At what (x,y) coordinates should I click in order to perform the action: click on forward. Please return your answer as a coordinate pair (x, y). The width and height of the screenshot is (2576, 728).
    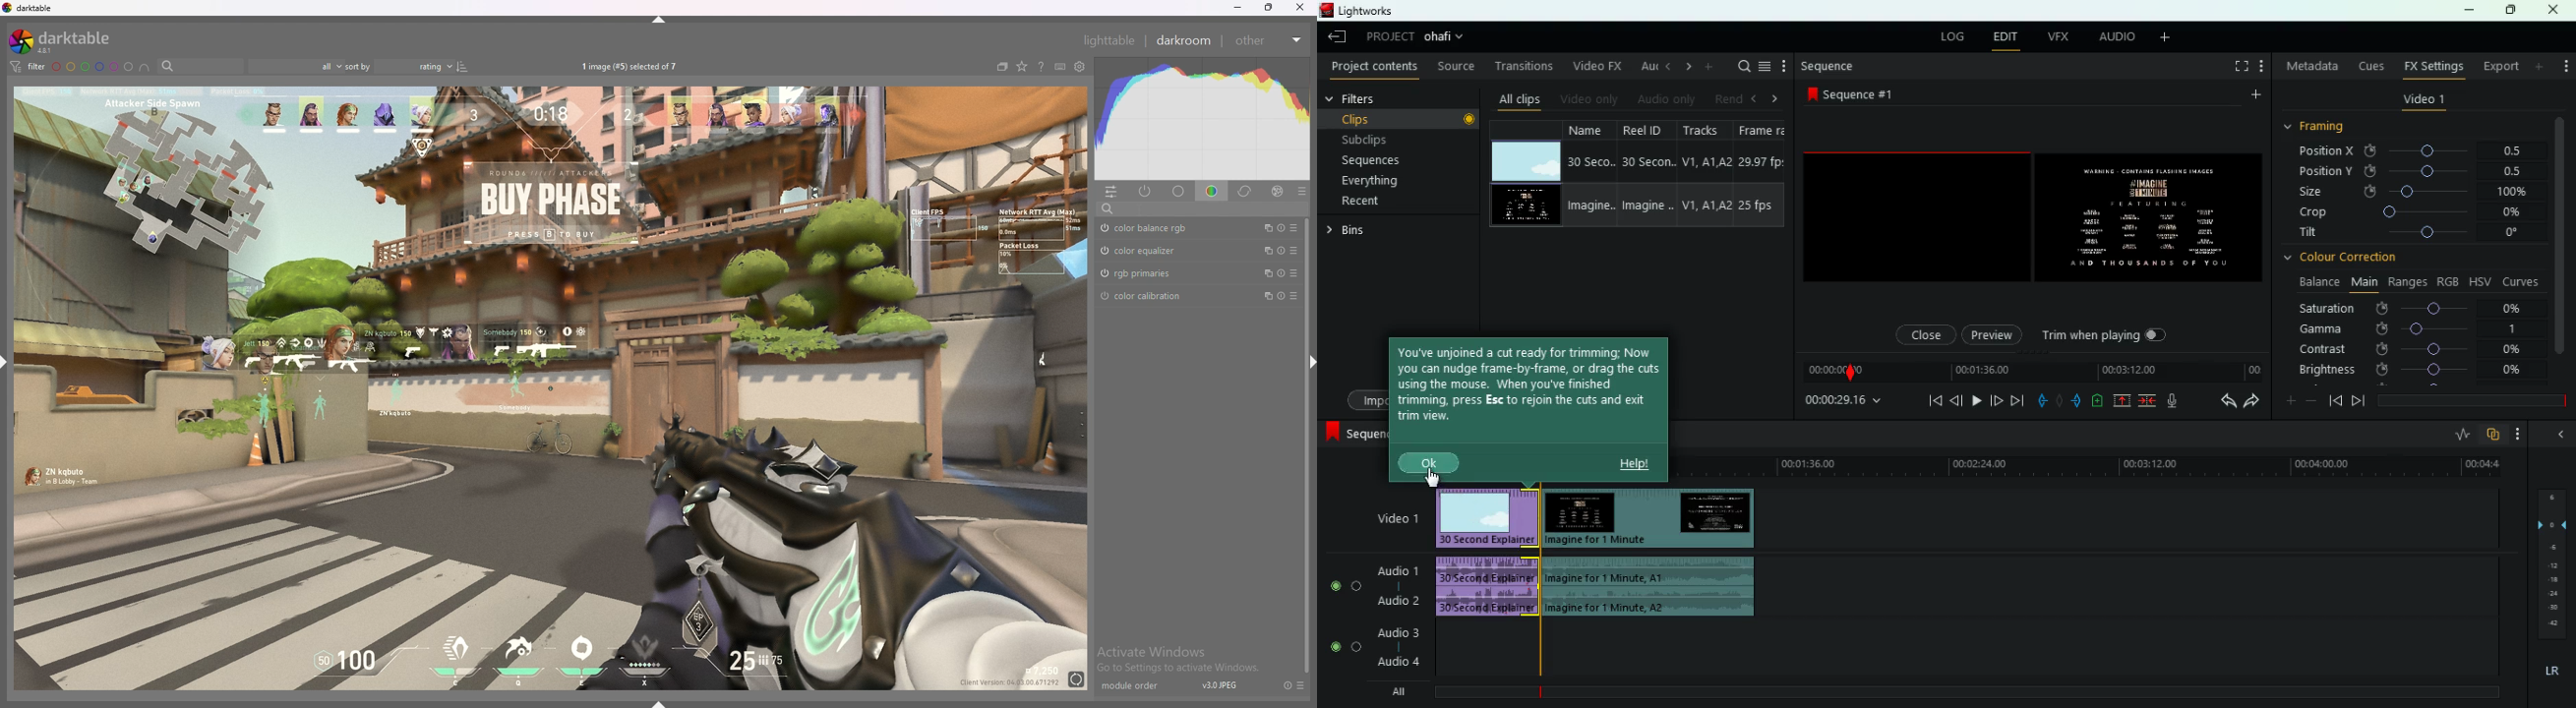
    Looking at the image, I should click on (2251, 402).